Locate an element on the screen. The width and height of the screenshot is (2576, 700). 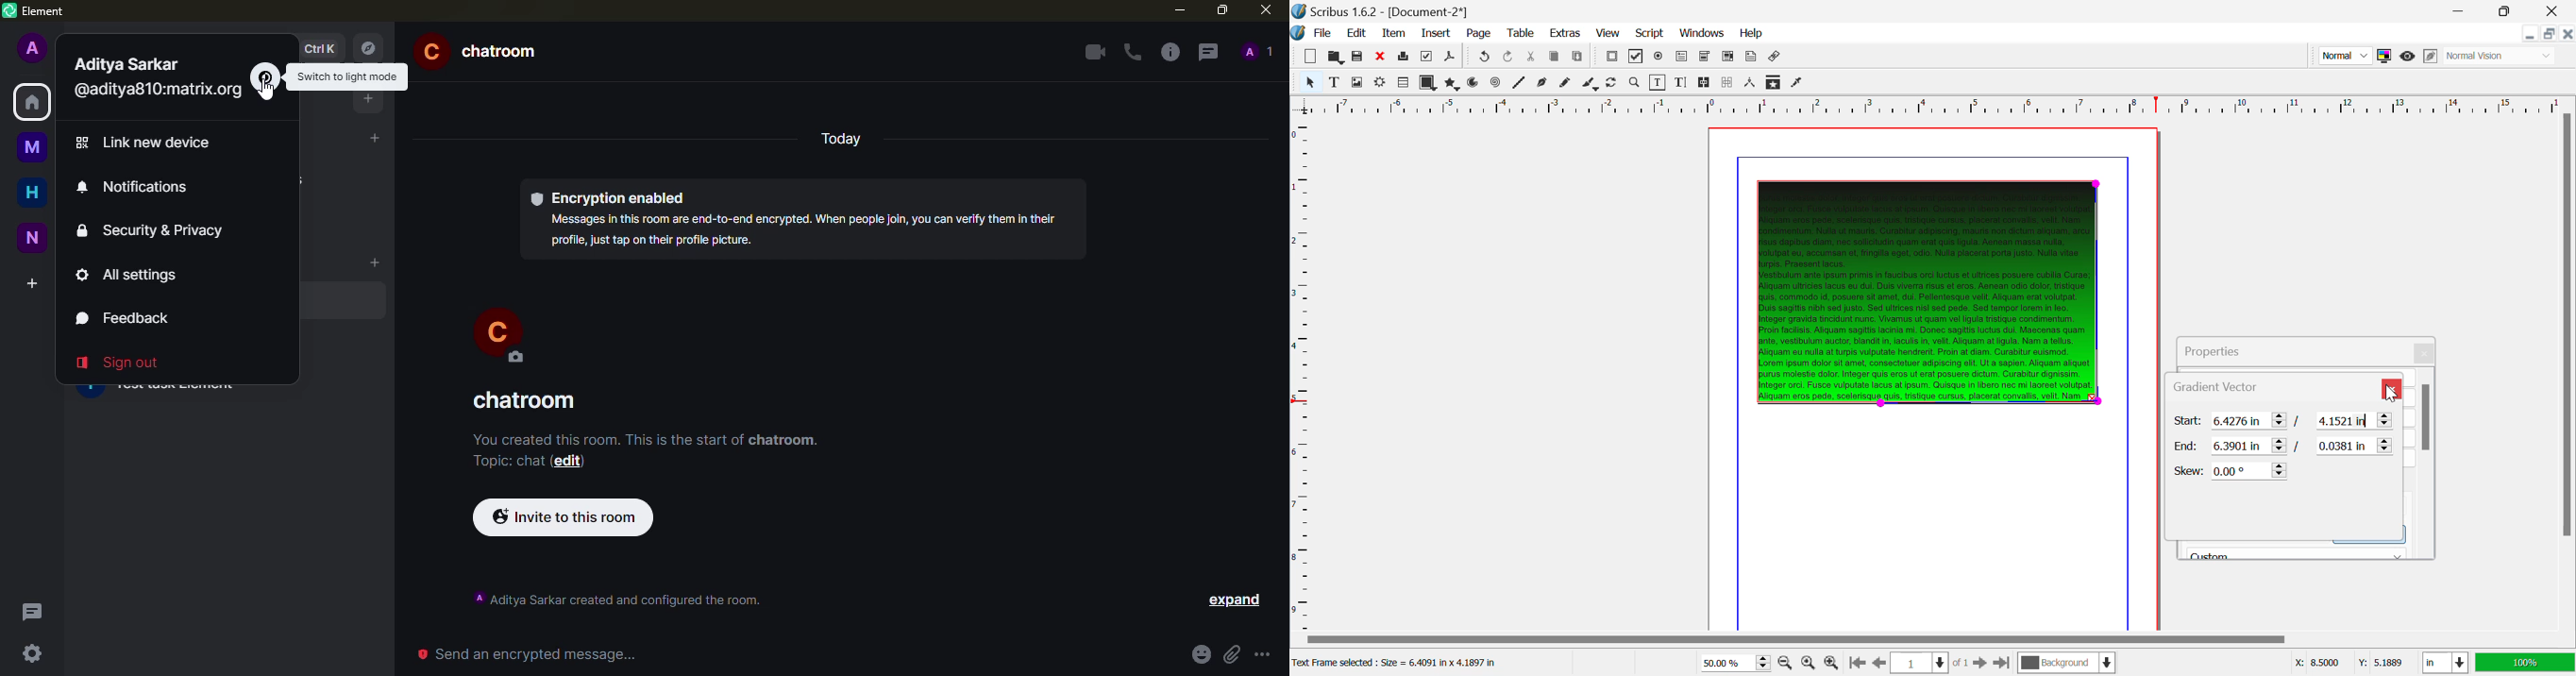
Scroll Bar is located at coordinates (2427, 463).